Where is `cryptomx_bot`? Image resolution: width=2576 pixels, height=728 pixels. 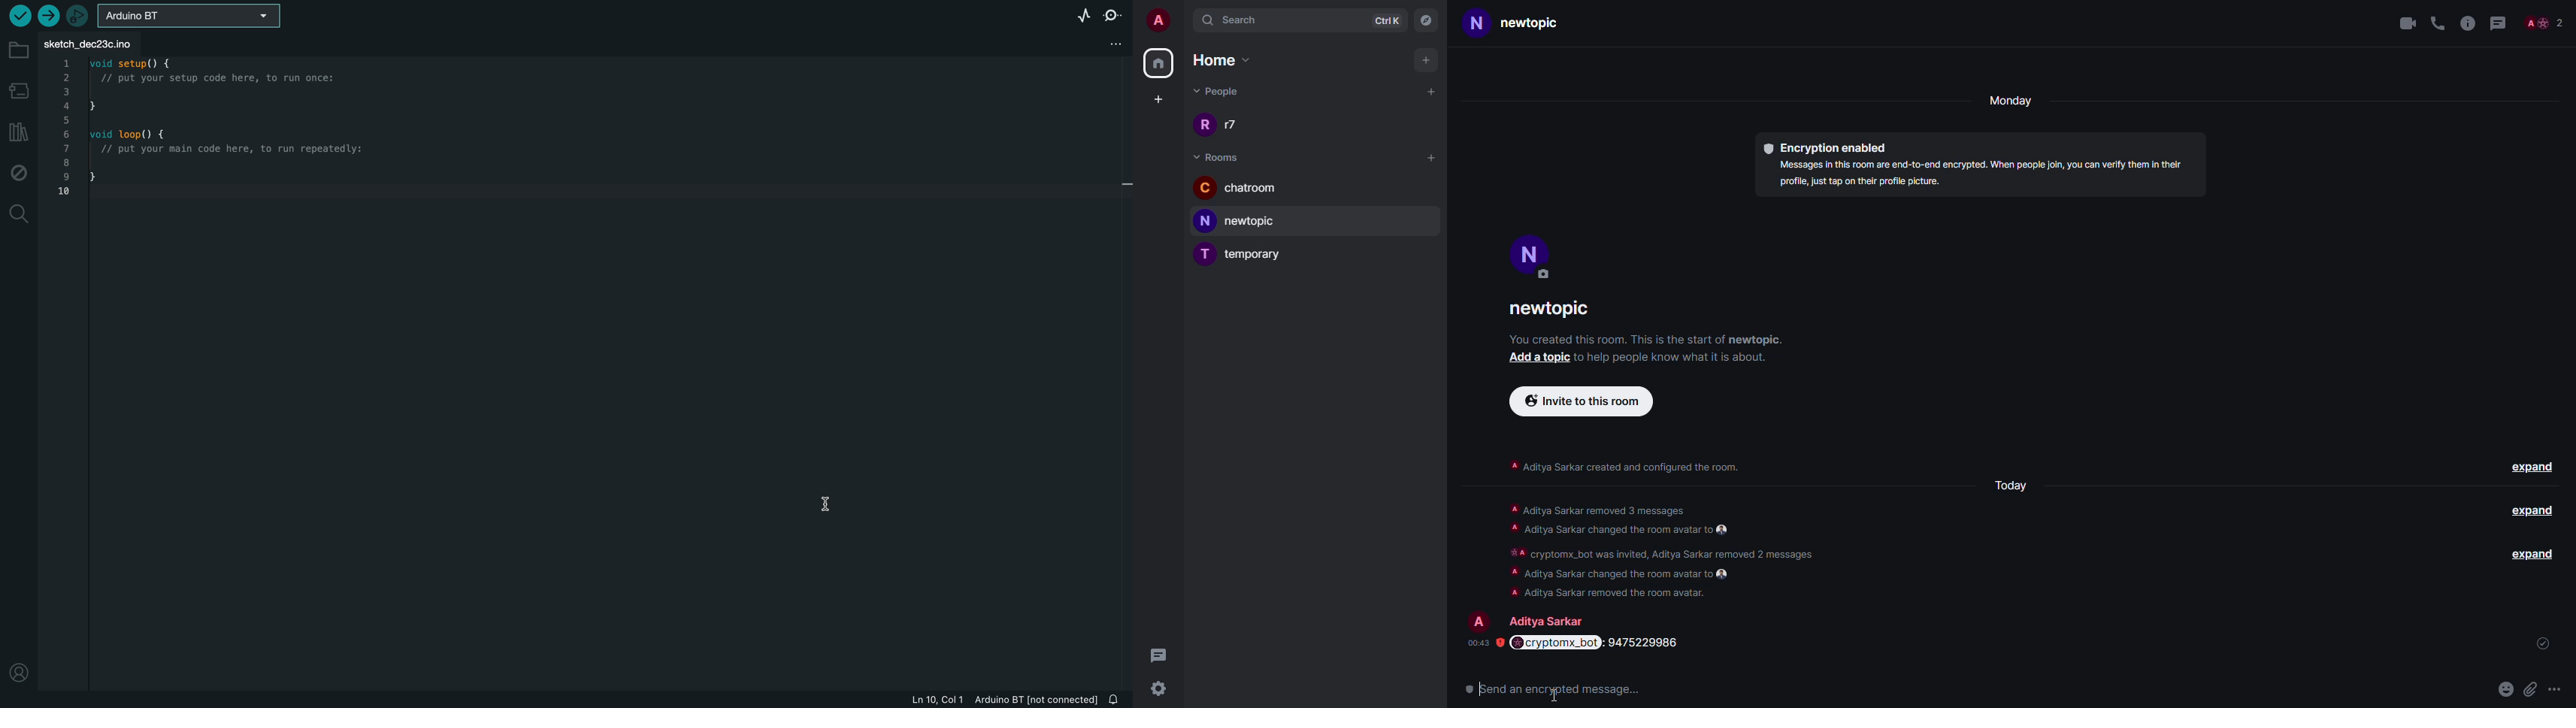 cryptomx_bot is located at coordinates (1552, 687).